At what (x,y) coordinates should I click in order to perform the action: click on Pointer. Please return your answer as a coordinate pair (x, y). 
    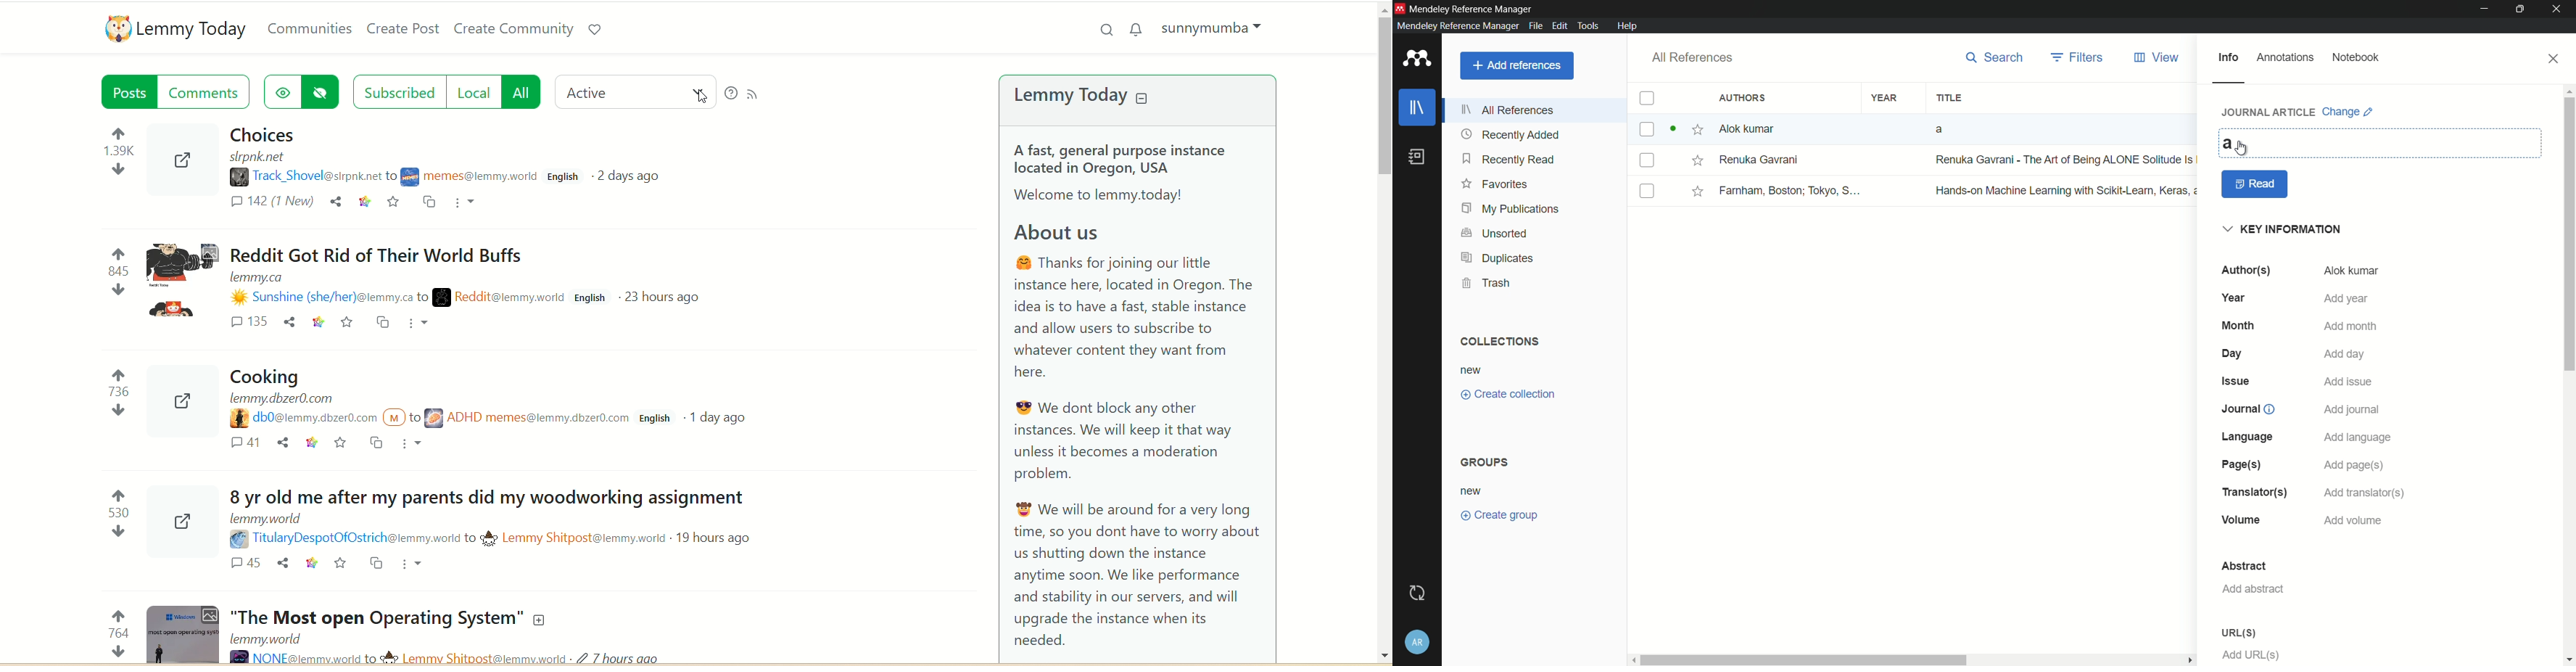
    Looking at the image, I should click on (703, 99).